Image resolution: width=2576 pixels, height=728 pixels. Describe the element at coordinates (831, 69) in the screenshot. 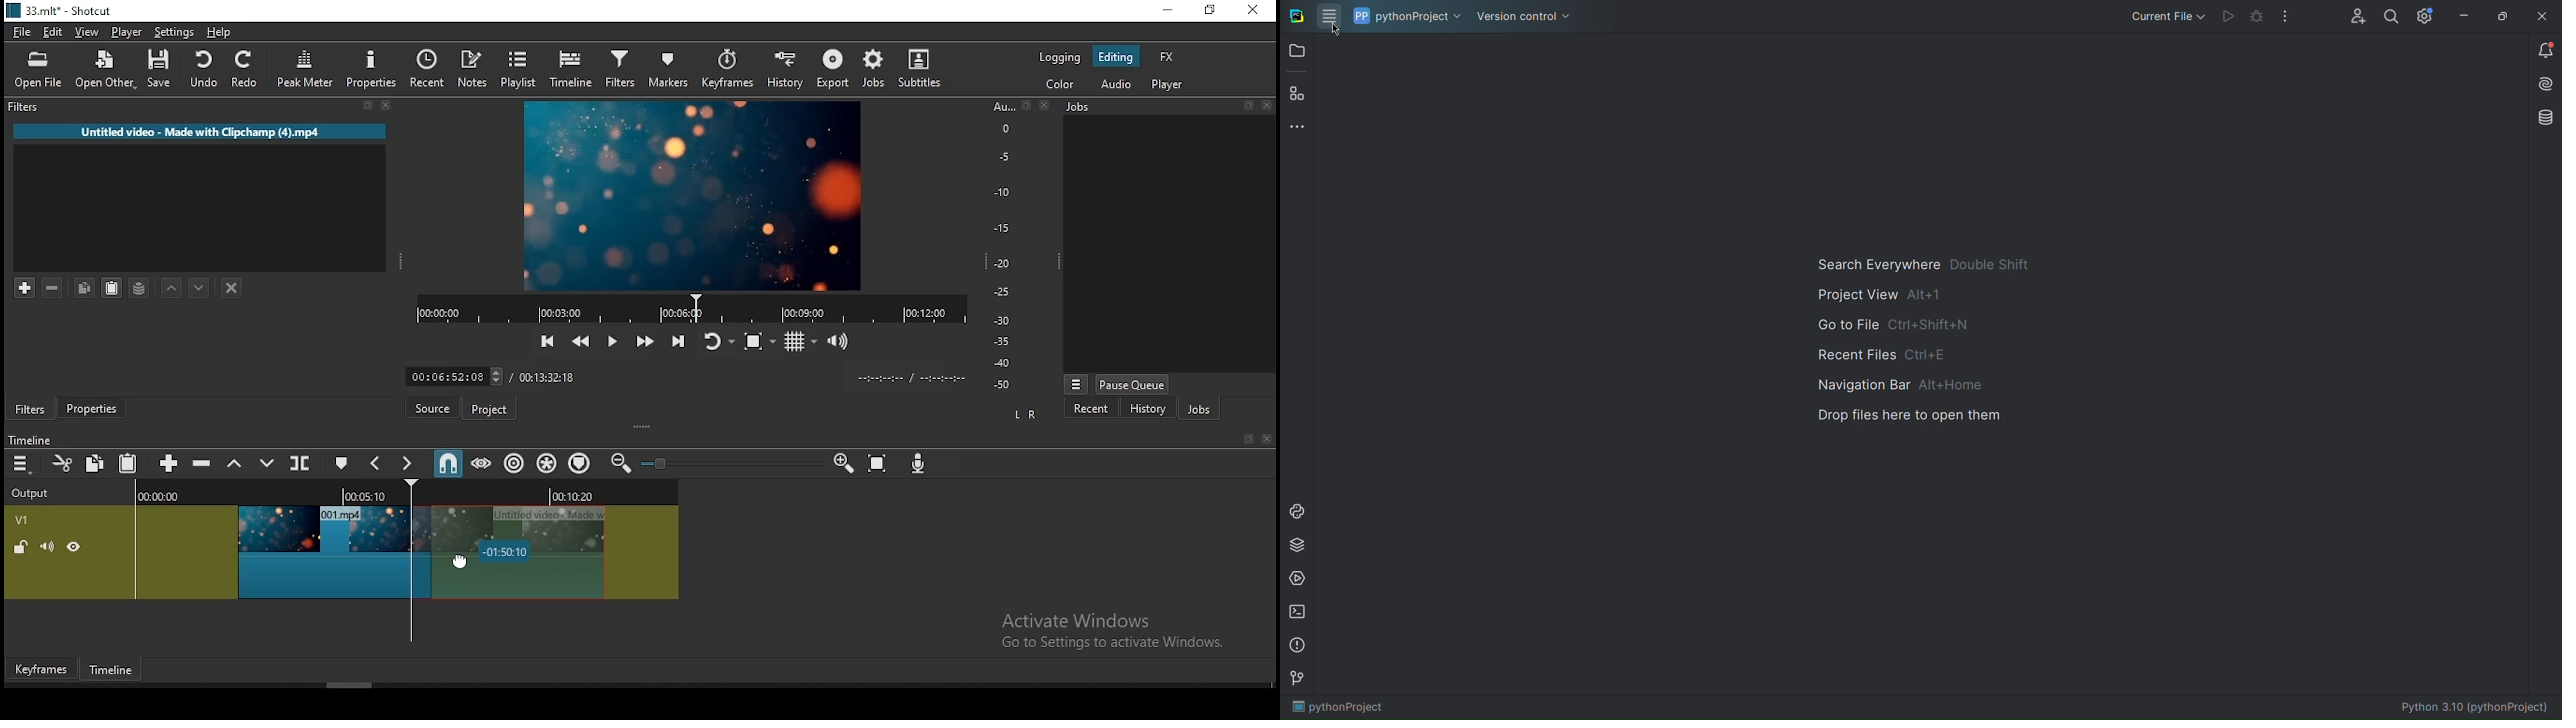

I see `export` at that location.